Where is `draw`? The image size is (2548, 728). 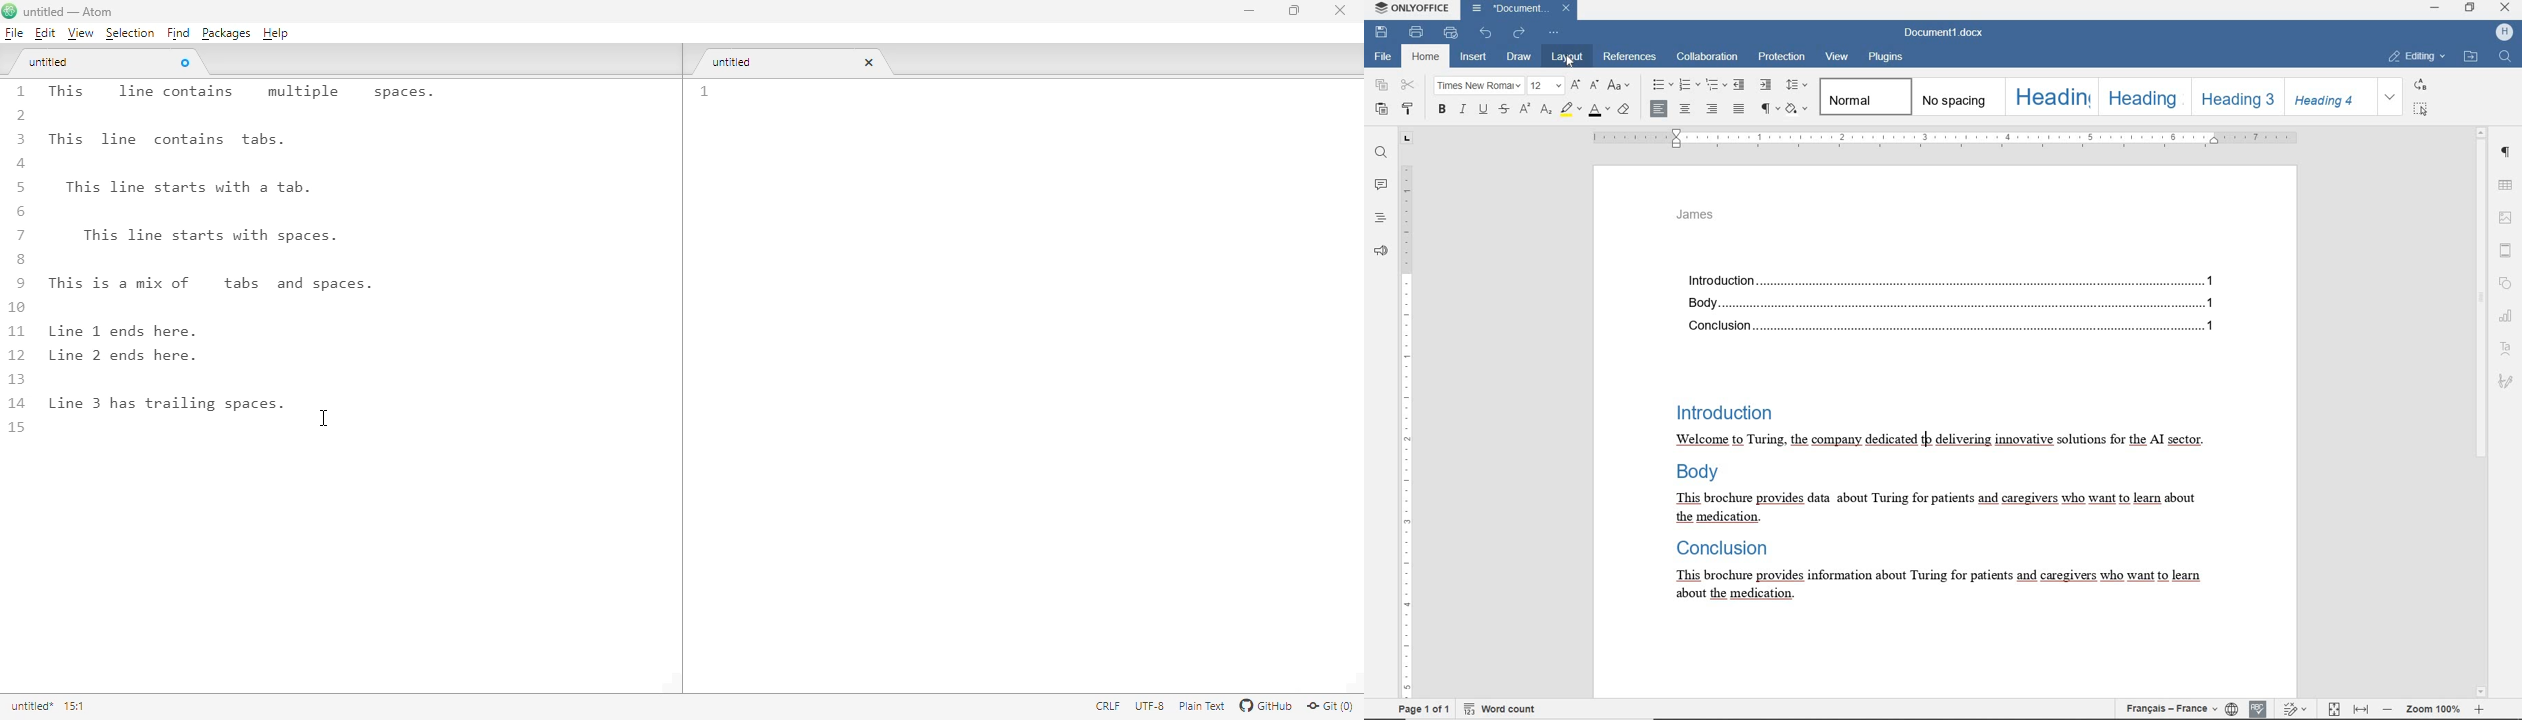 draw is located at coordinates (1517, 56).